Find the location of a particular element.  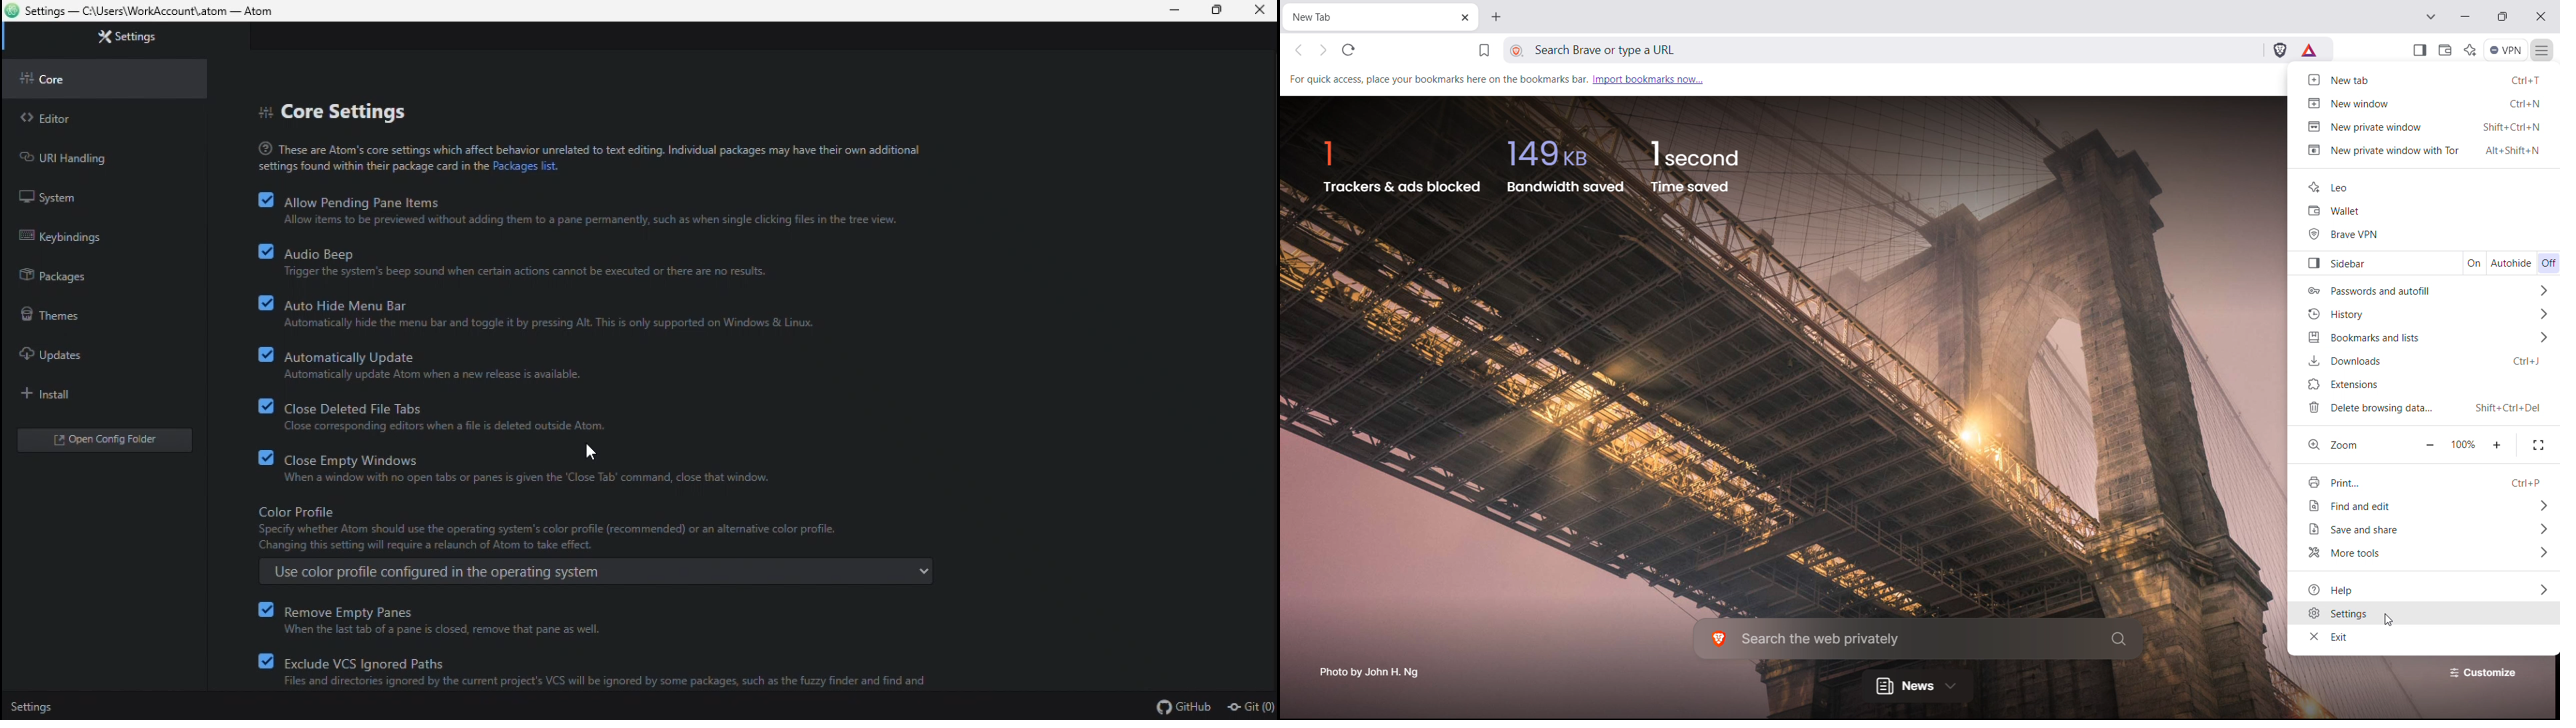

close is located at coordinates (2543, 16).